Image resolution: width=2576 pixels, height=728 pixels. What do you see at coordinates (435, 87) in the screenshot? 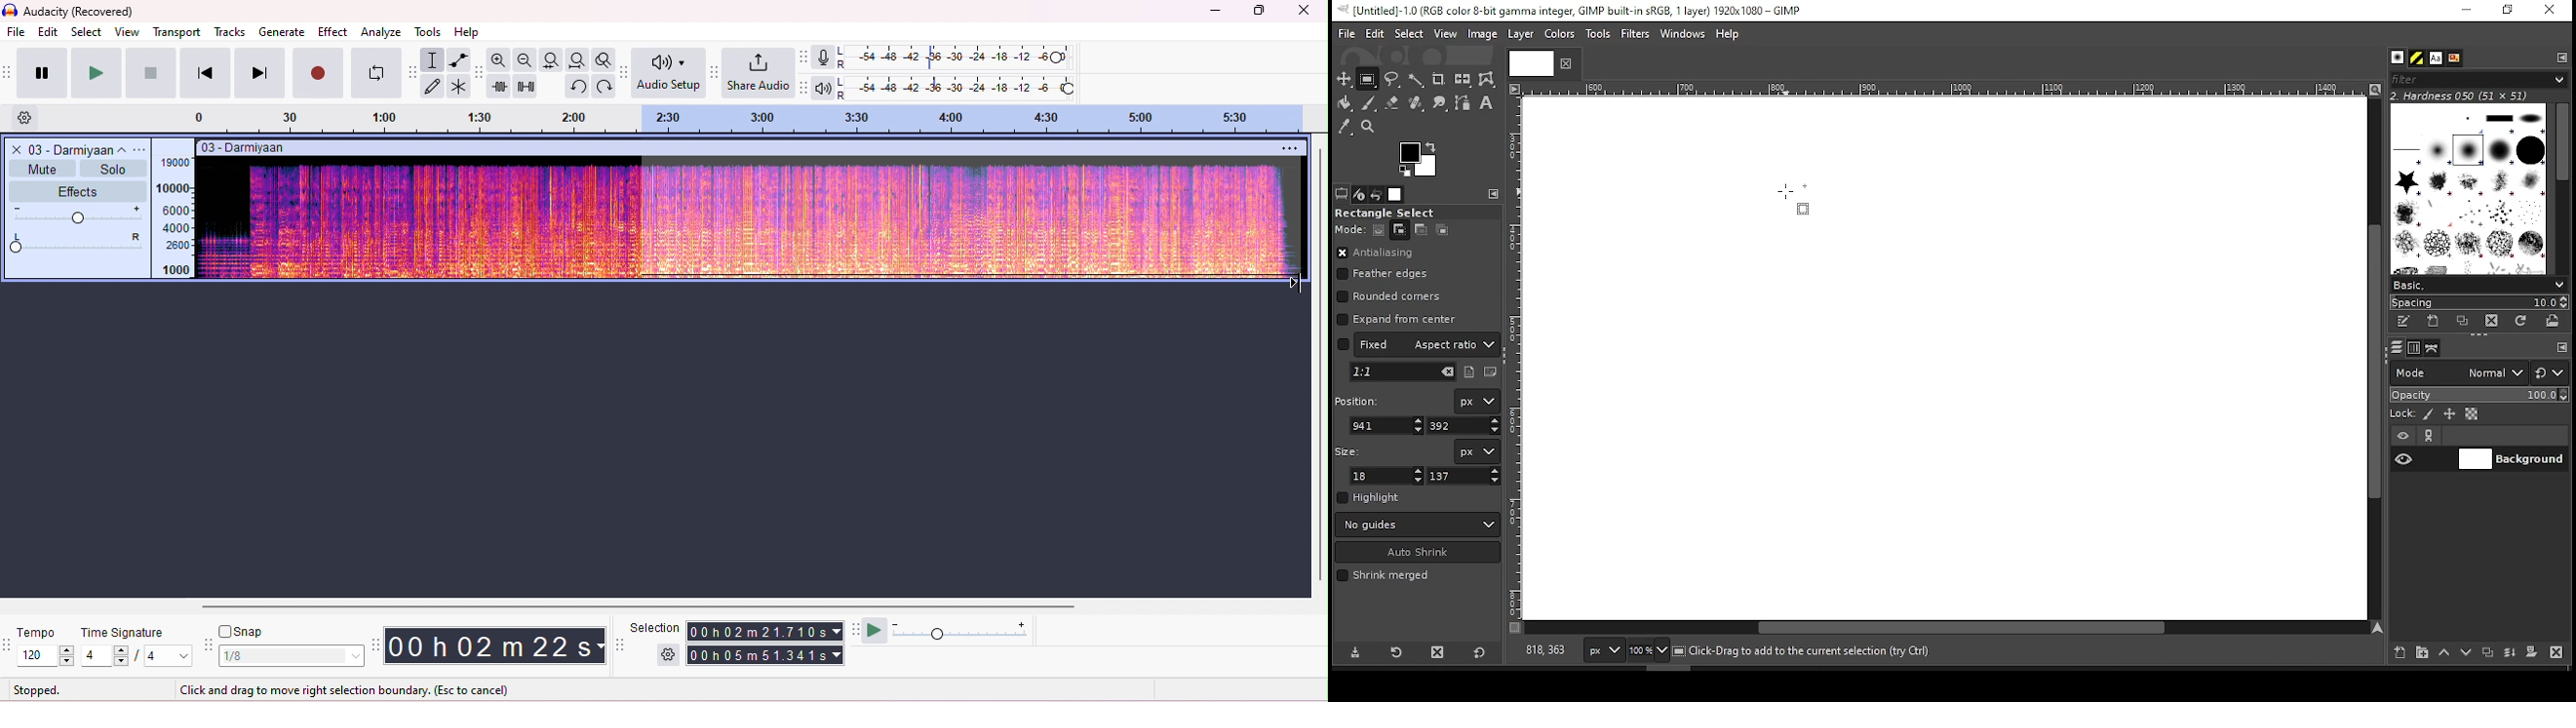
I see `draw` at bounding box center [435, 87].